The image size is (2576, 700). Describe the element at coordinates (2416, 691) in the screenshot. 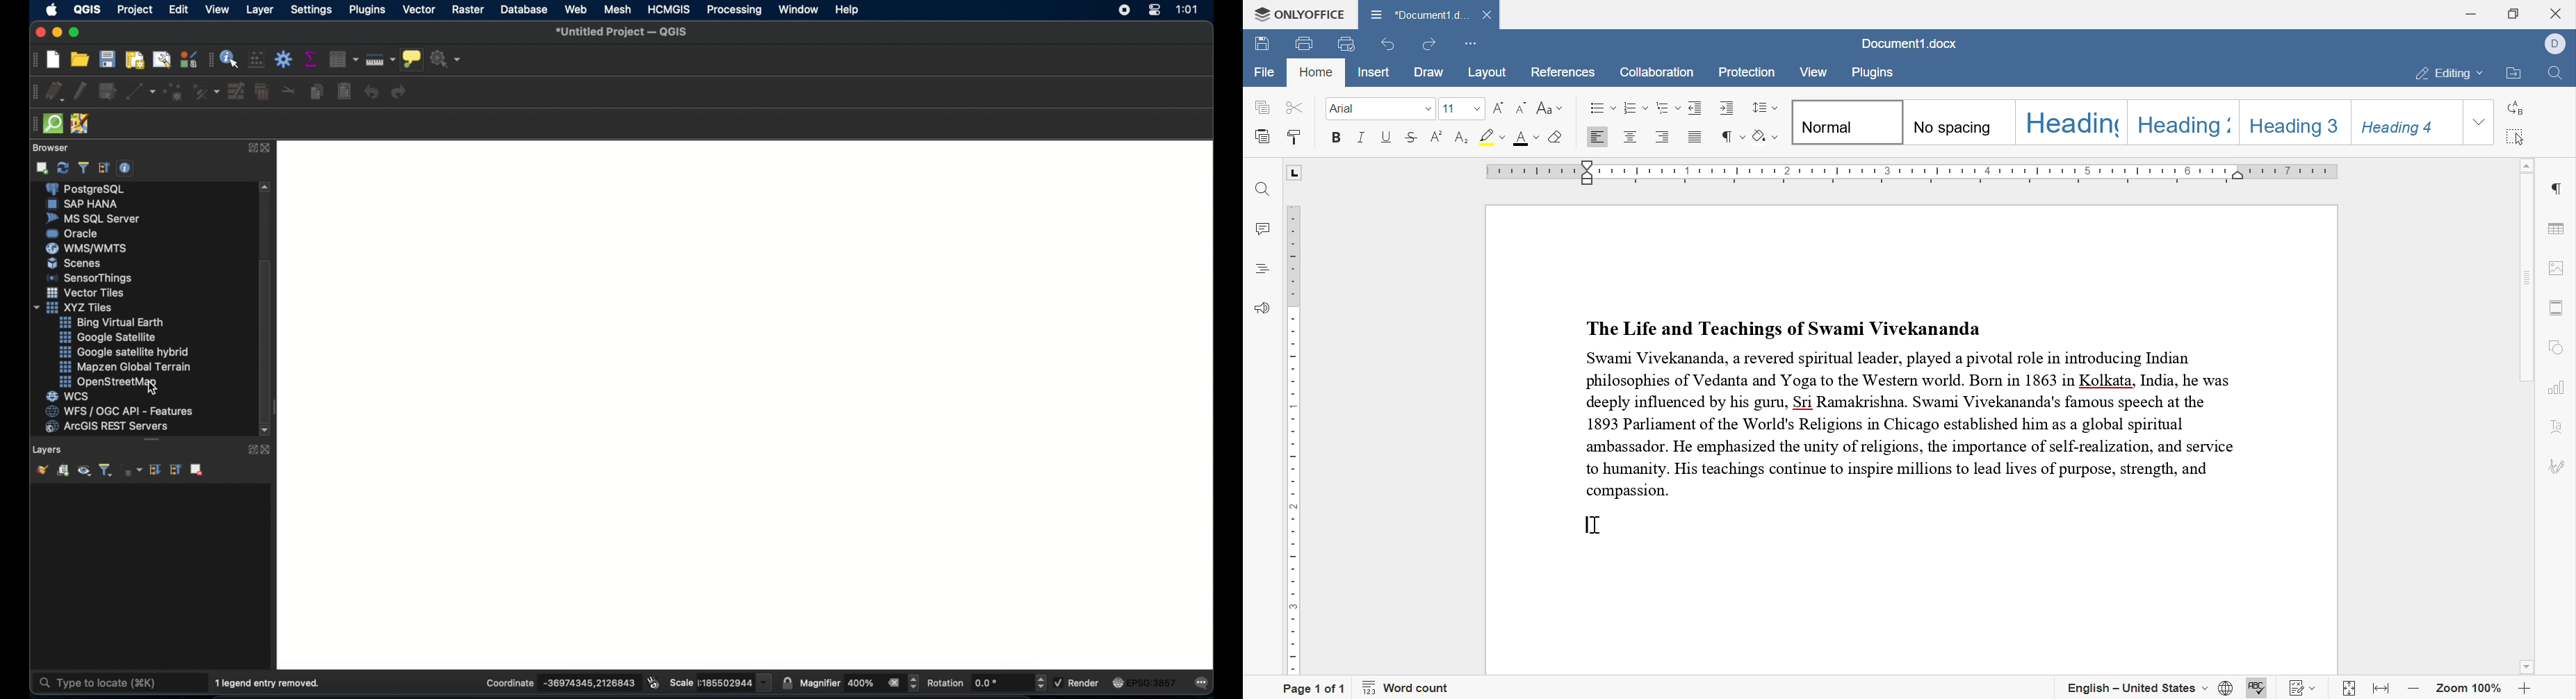

I see `zoom out` at that location.